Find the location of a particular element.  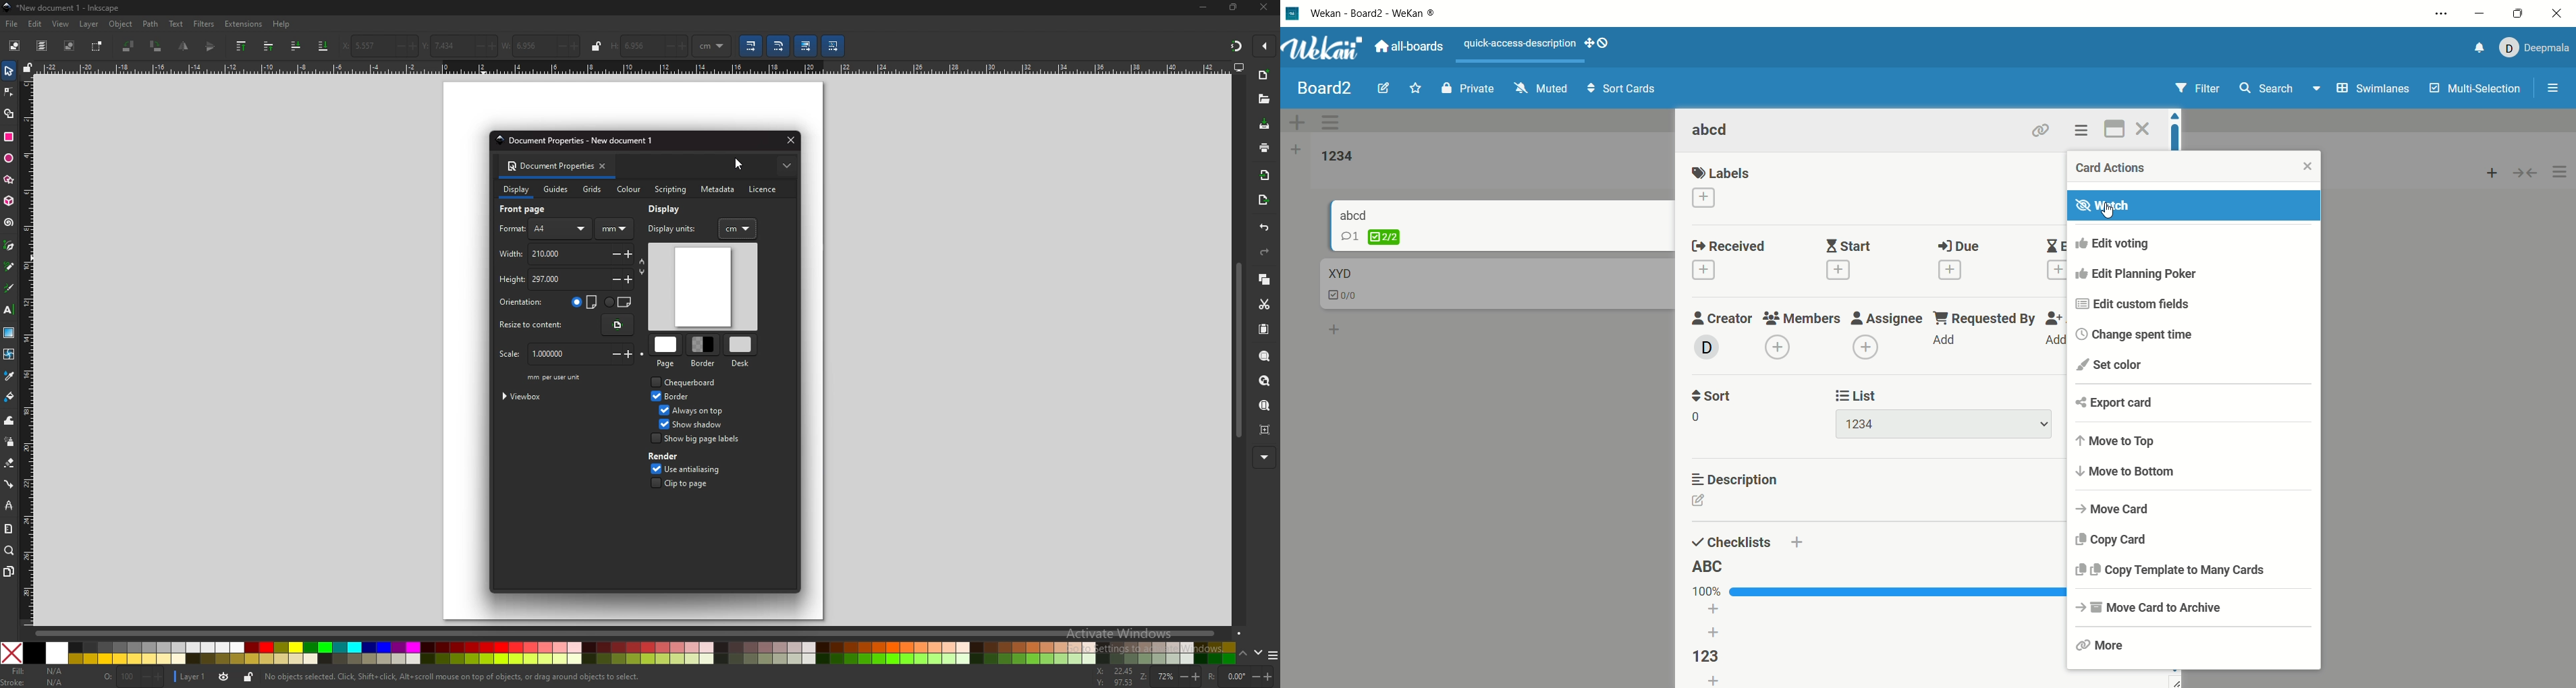

add is located at coordinates (2486, 173).